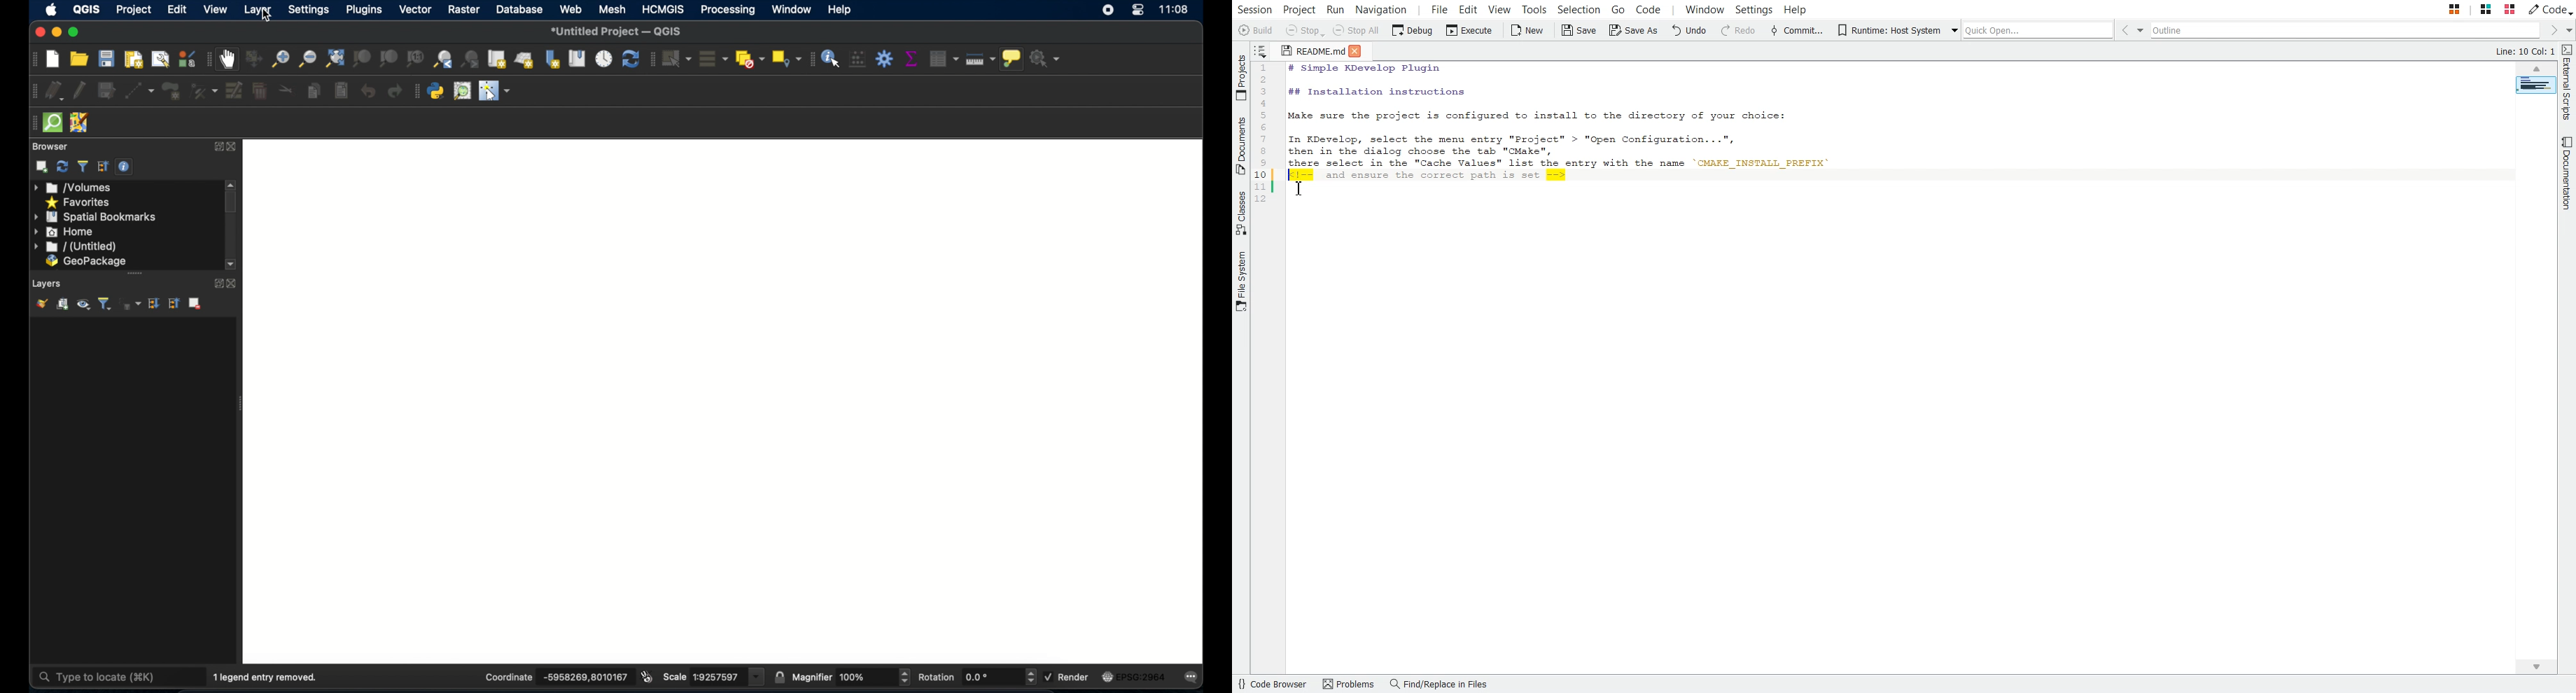  Describe the element at coordinates (1241, 146) in the screenshot. I see `Documents` at that location.